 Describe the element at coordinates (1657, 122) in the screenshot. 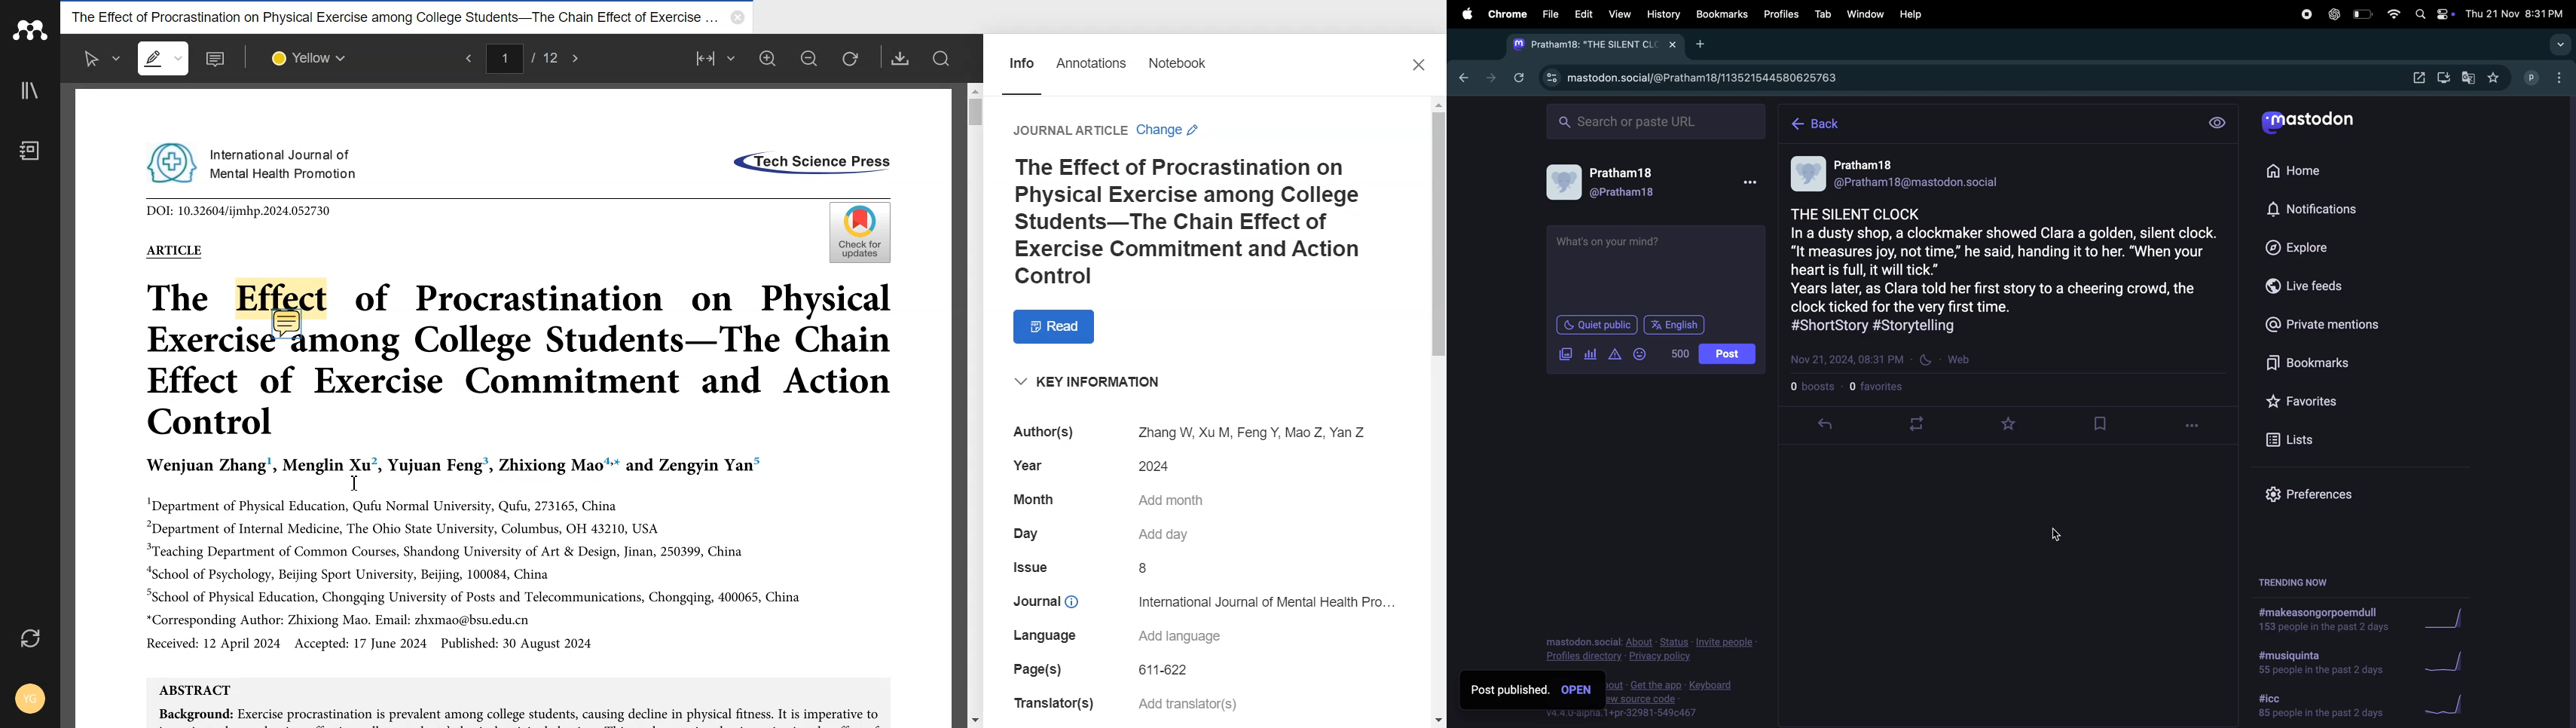

I see `searchbar` at that location.